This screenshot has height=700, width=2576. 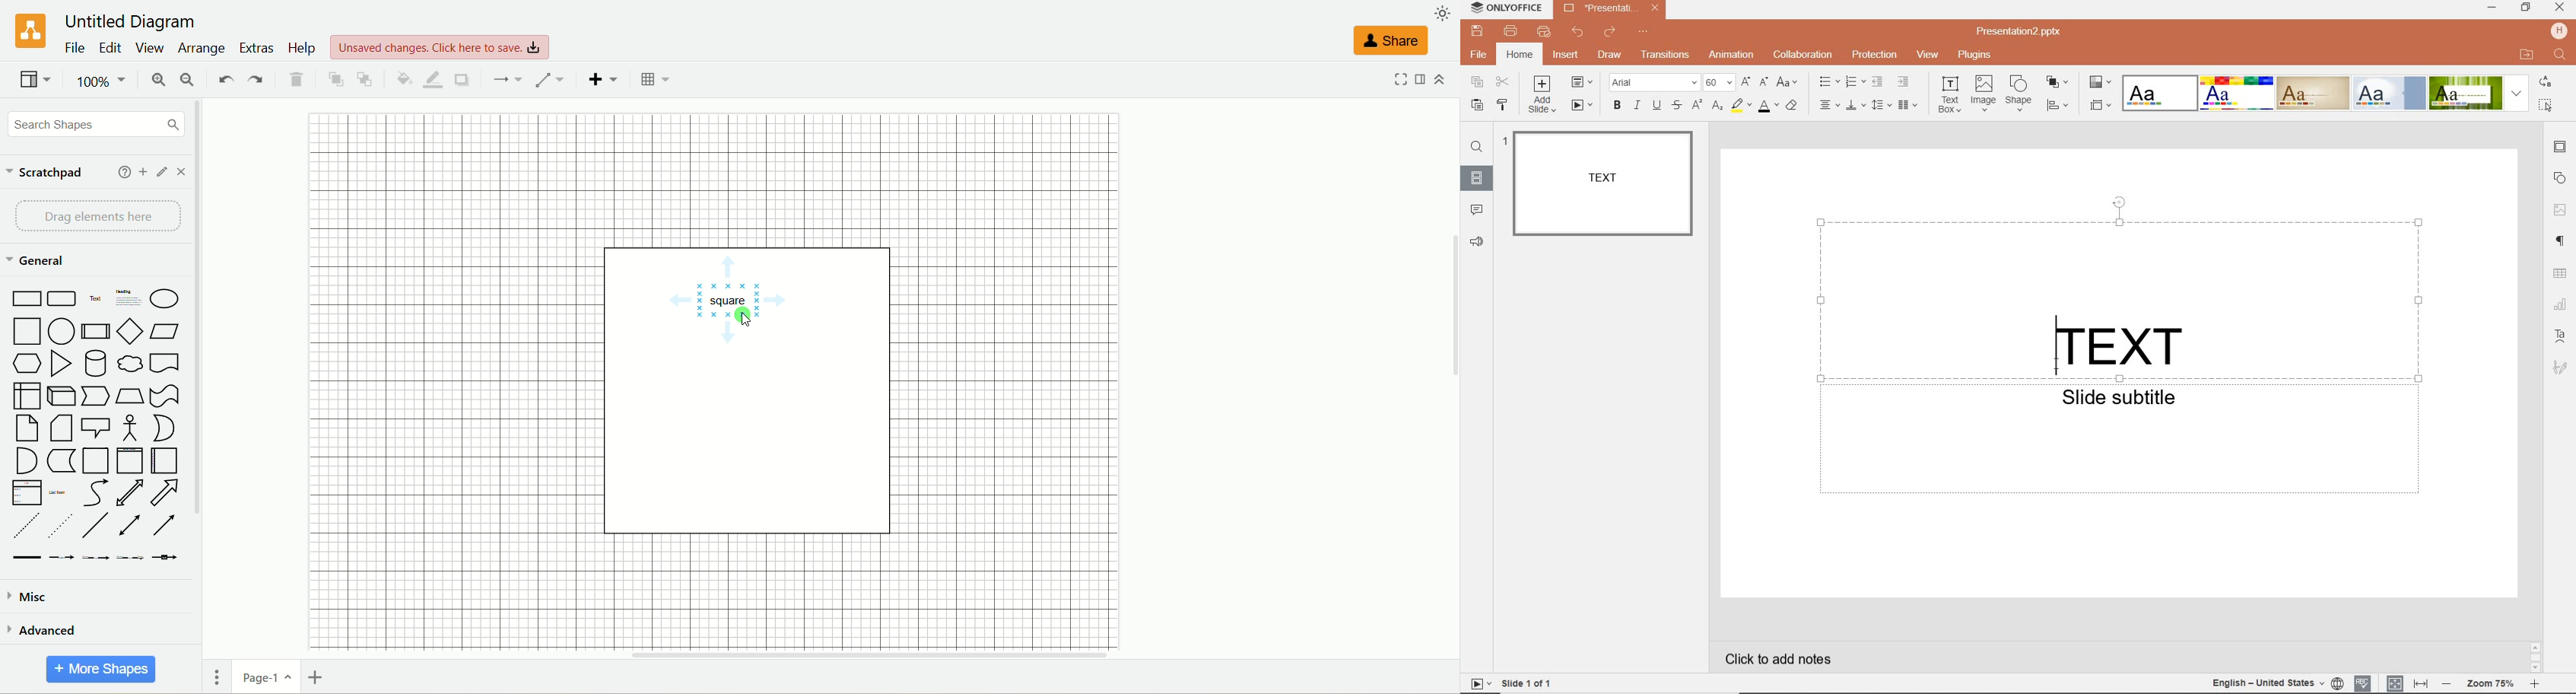 I want to click on close, so click(x=183, y=173).